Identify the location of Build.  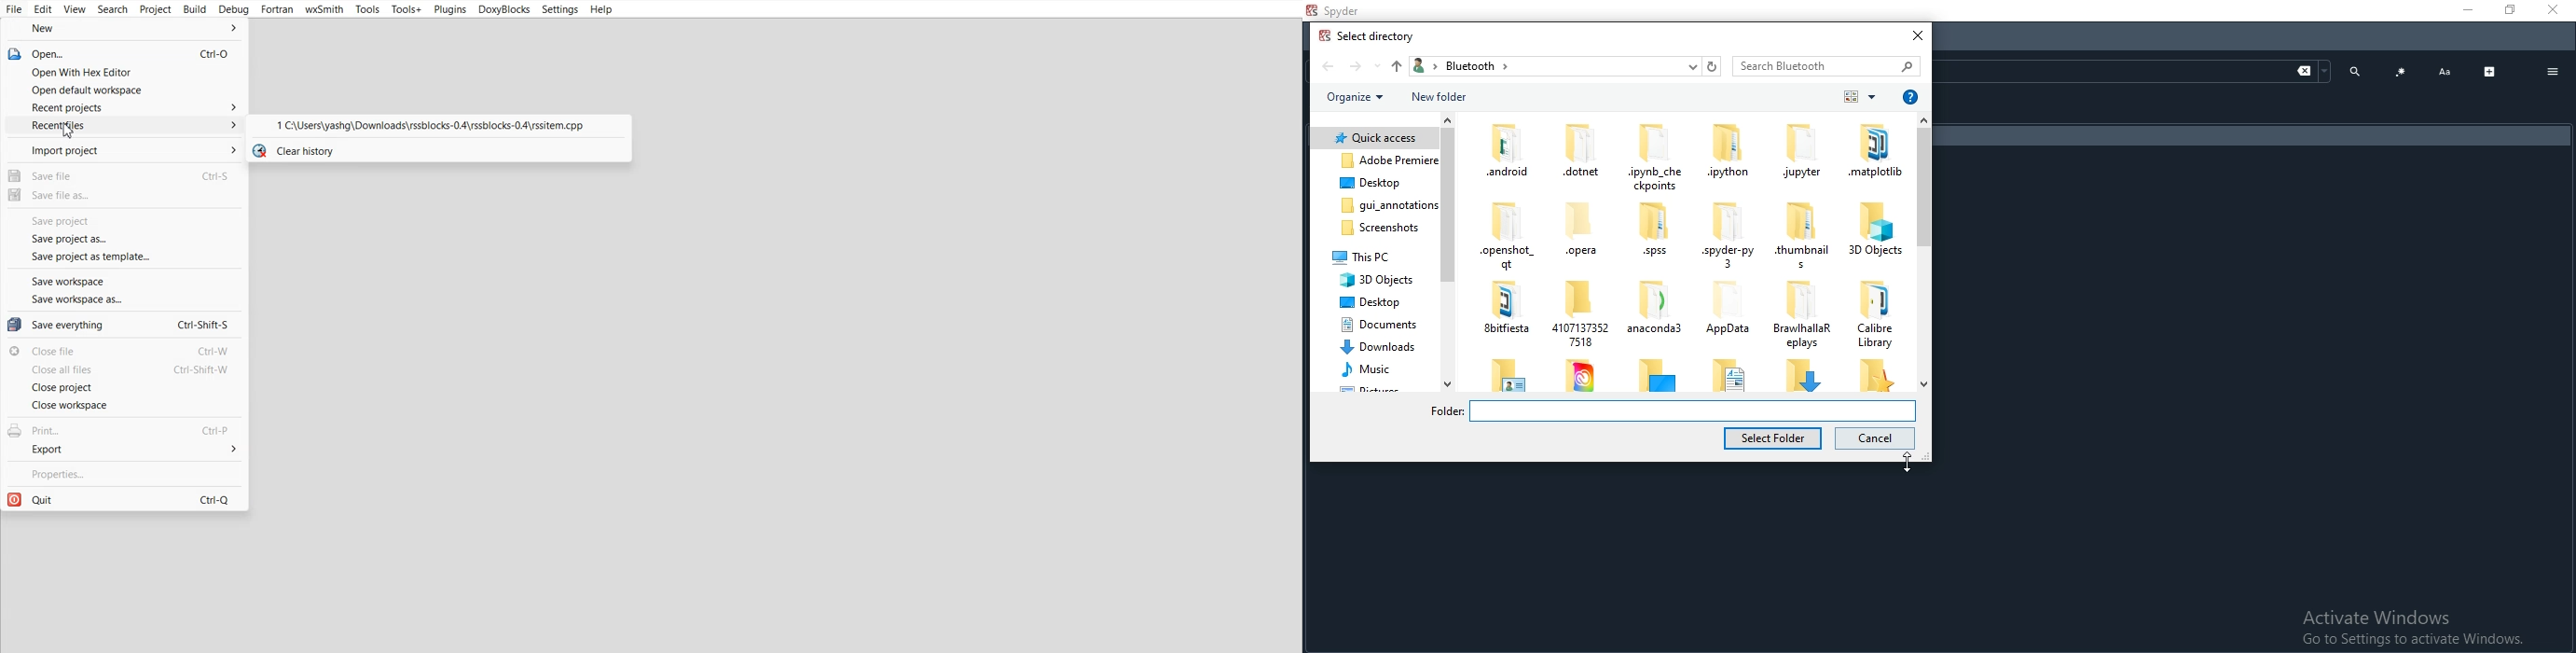
(195, 9).